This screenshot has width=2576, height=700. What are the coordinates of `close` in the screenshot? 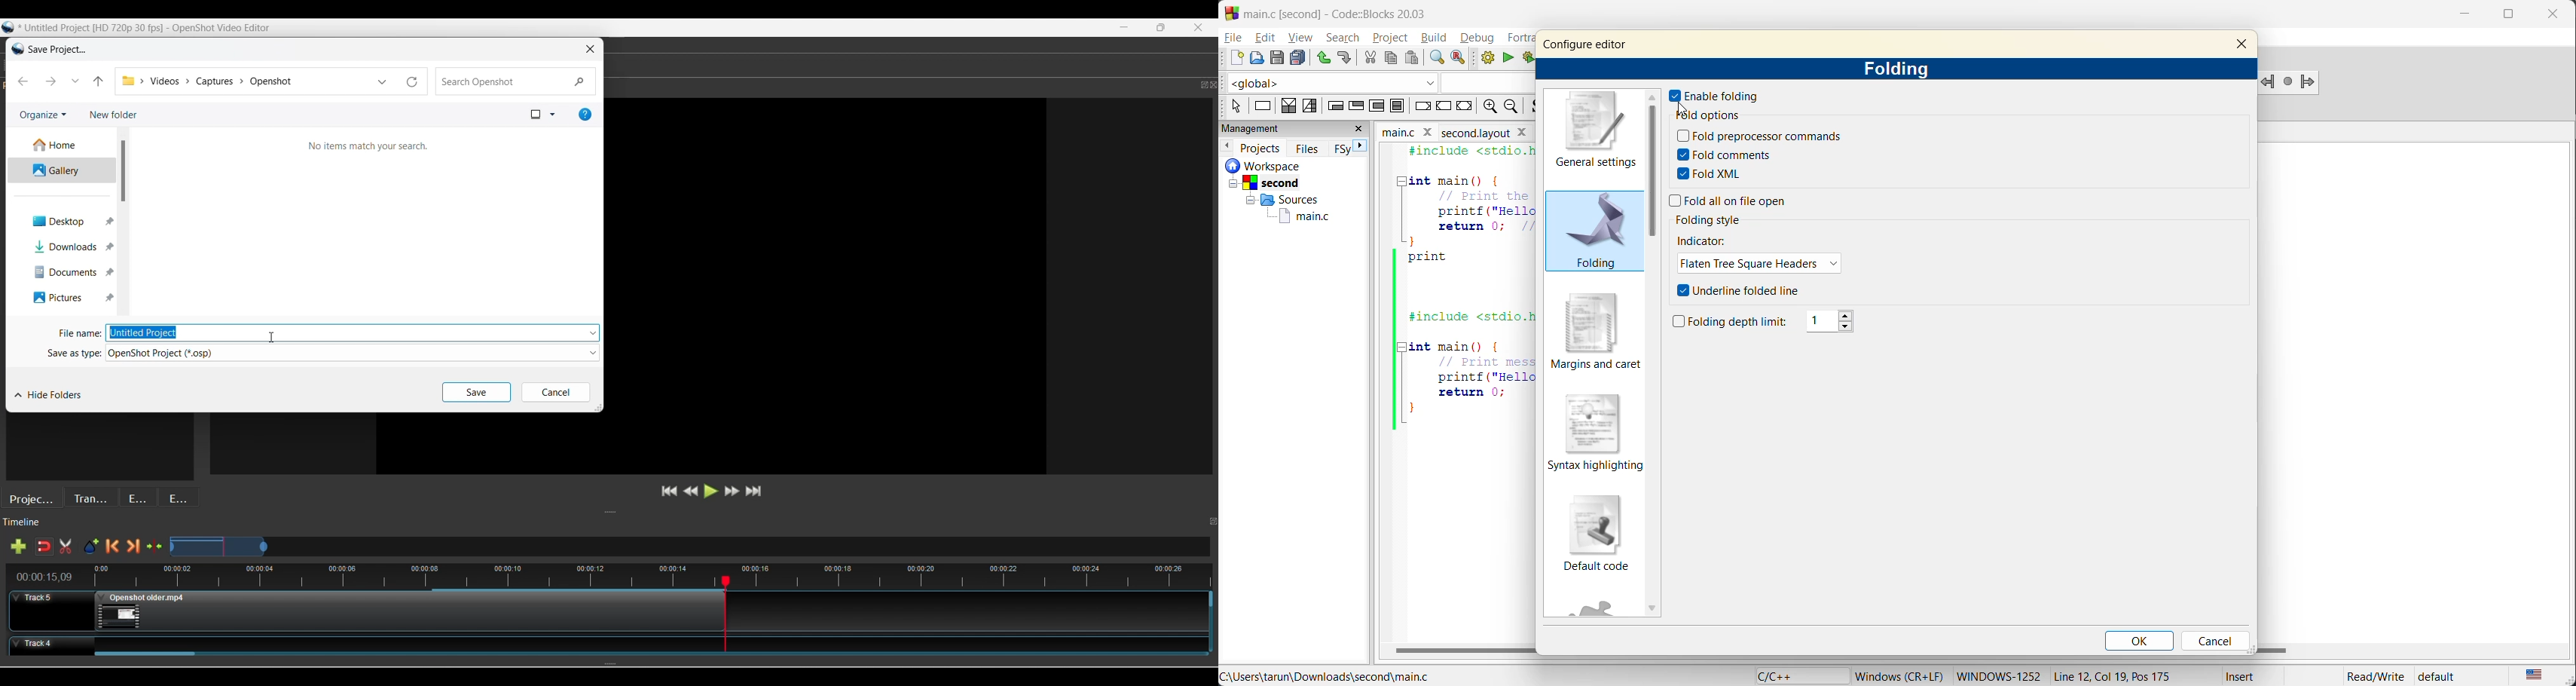 It's located at (2243, 46).